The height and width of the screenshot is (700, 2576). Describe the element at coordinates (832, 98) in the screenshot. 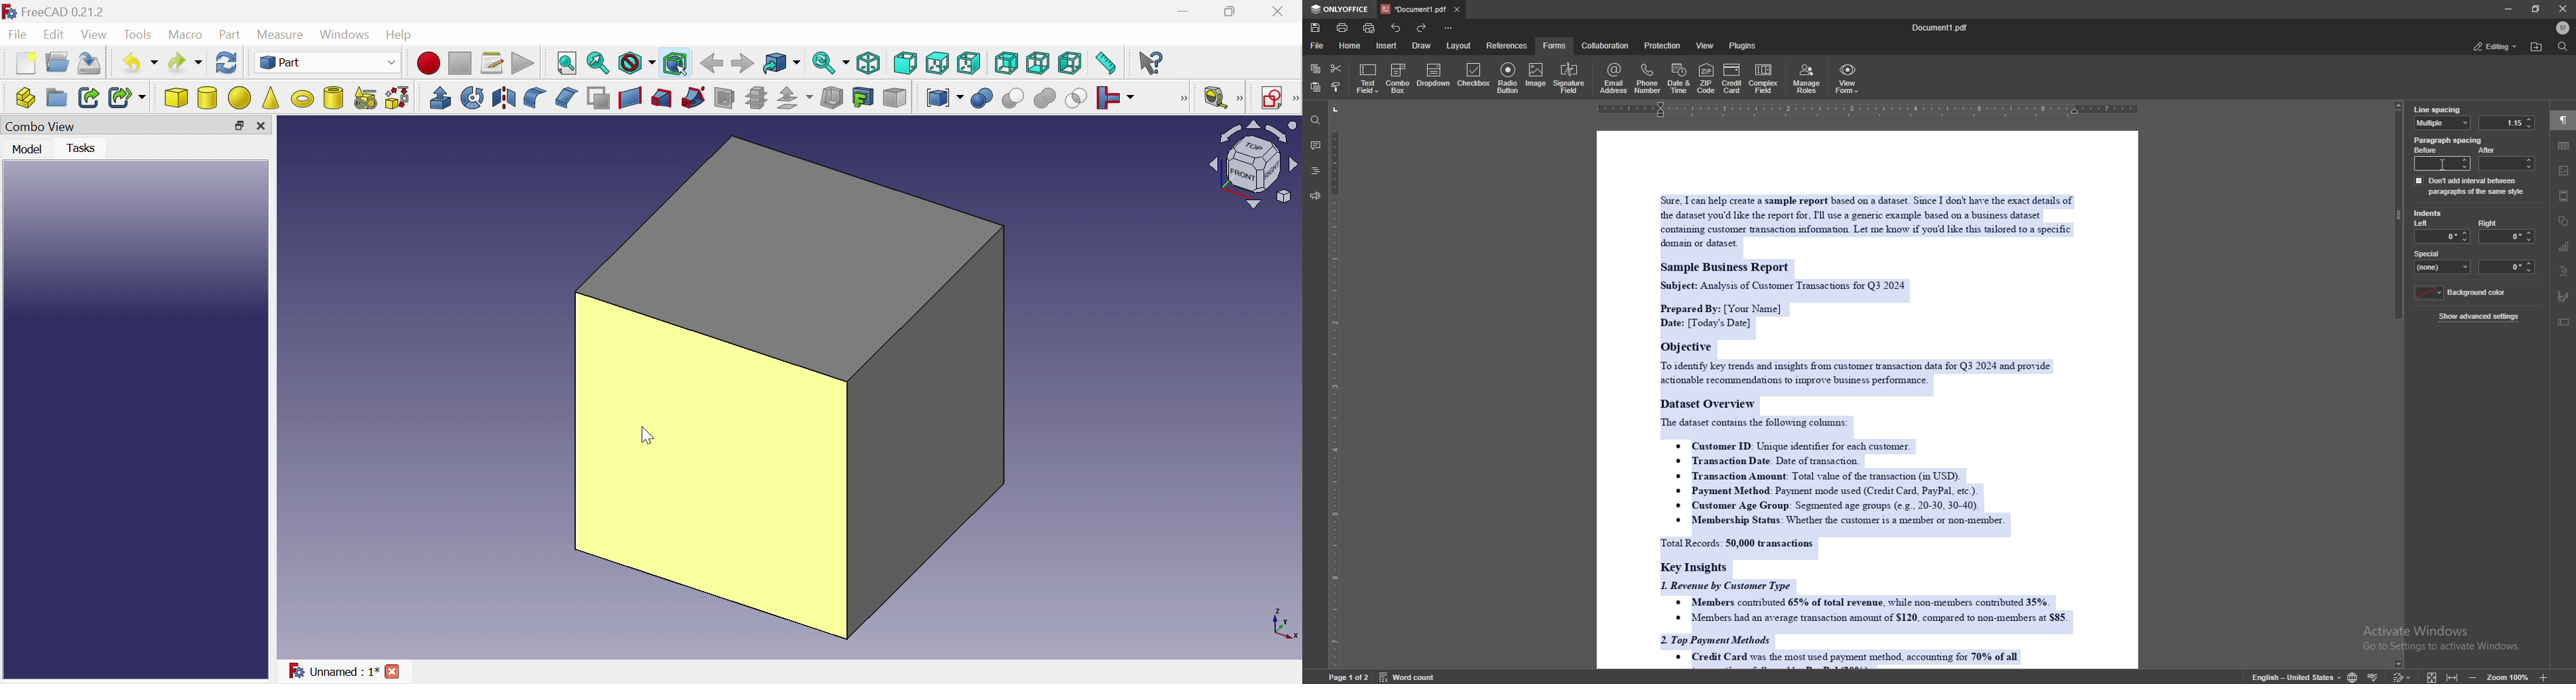

I see `Thickness...` at that location.